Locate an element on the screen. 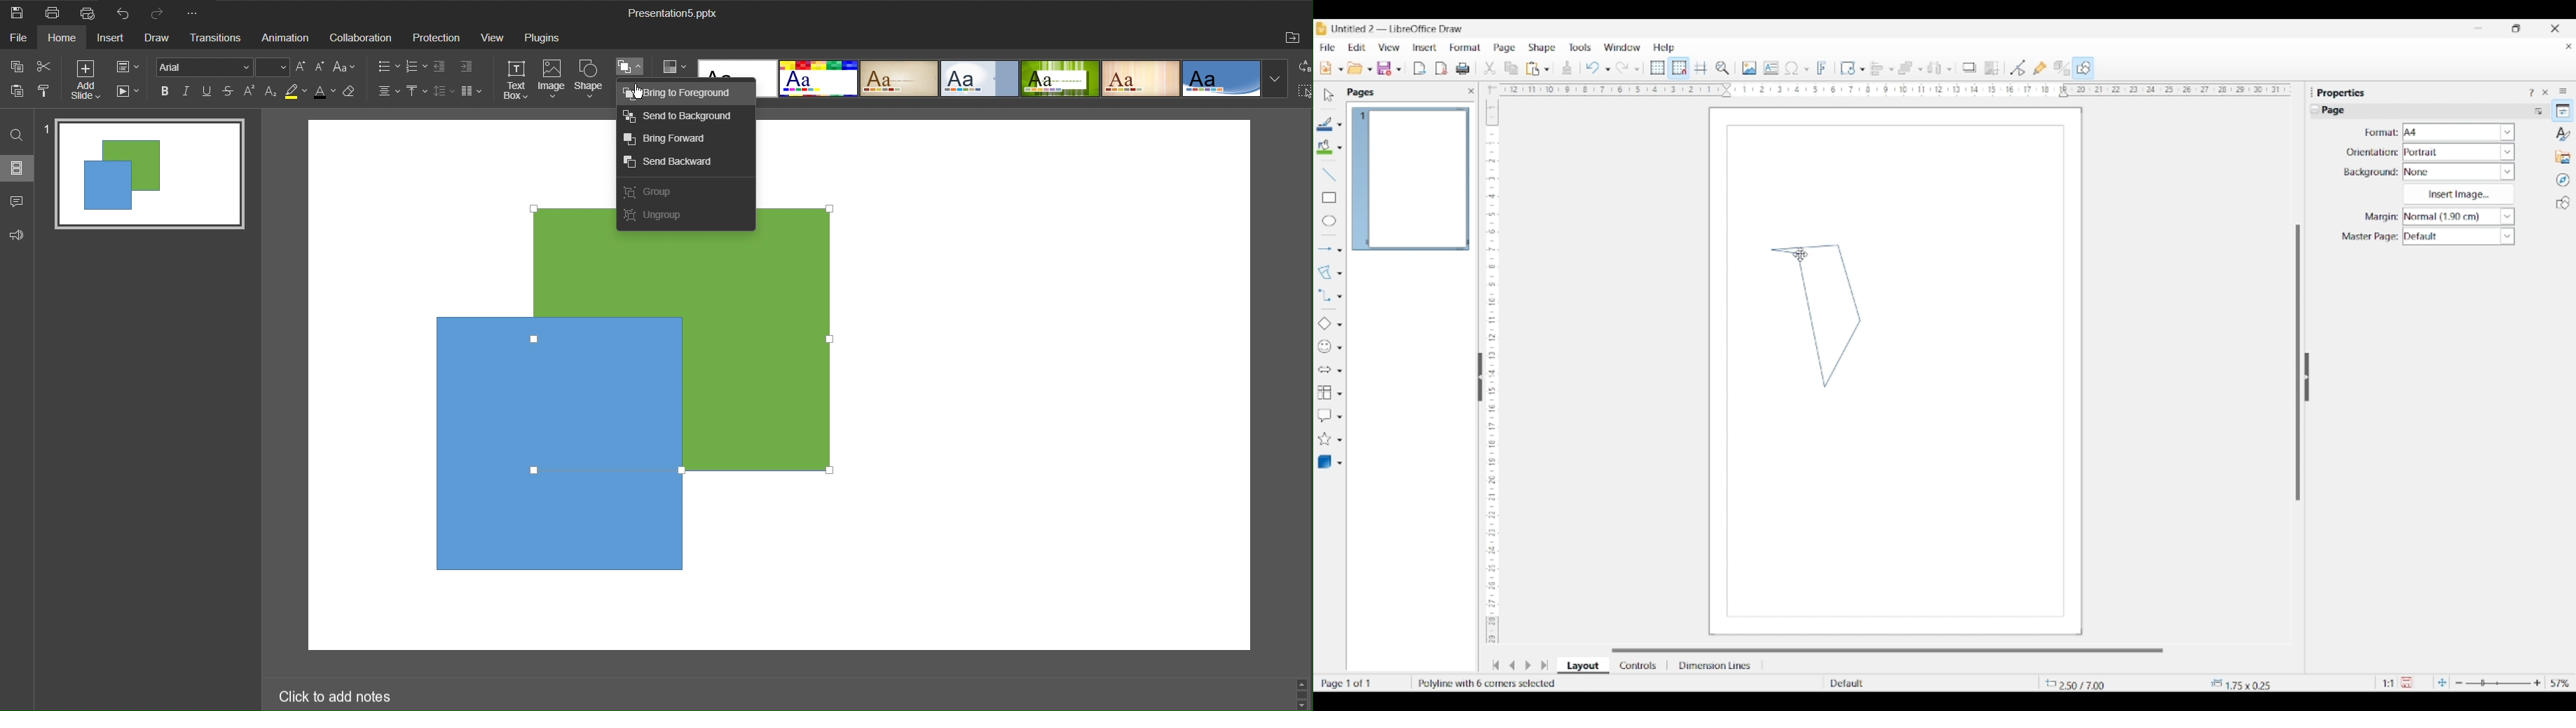 The height and width of the screenshot is (728, 2576). Send Backward is located at coordinates (676, 165).